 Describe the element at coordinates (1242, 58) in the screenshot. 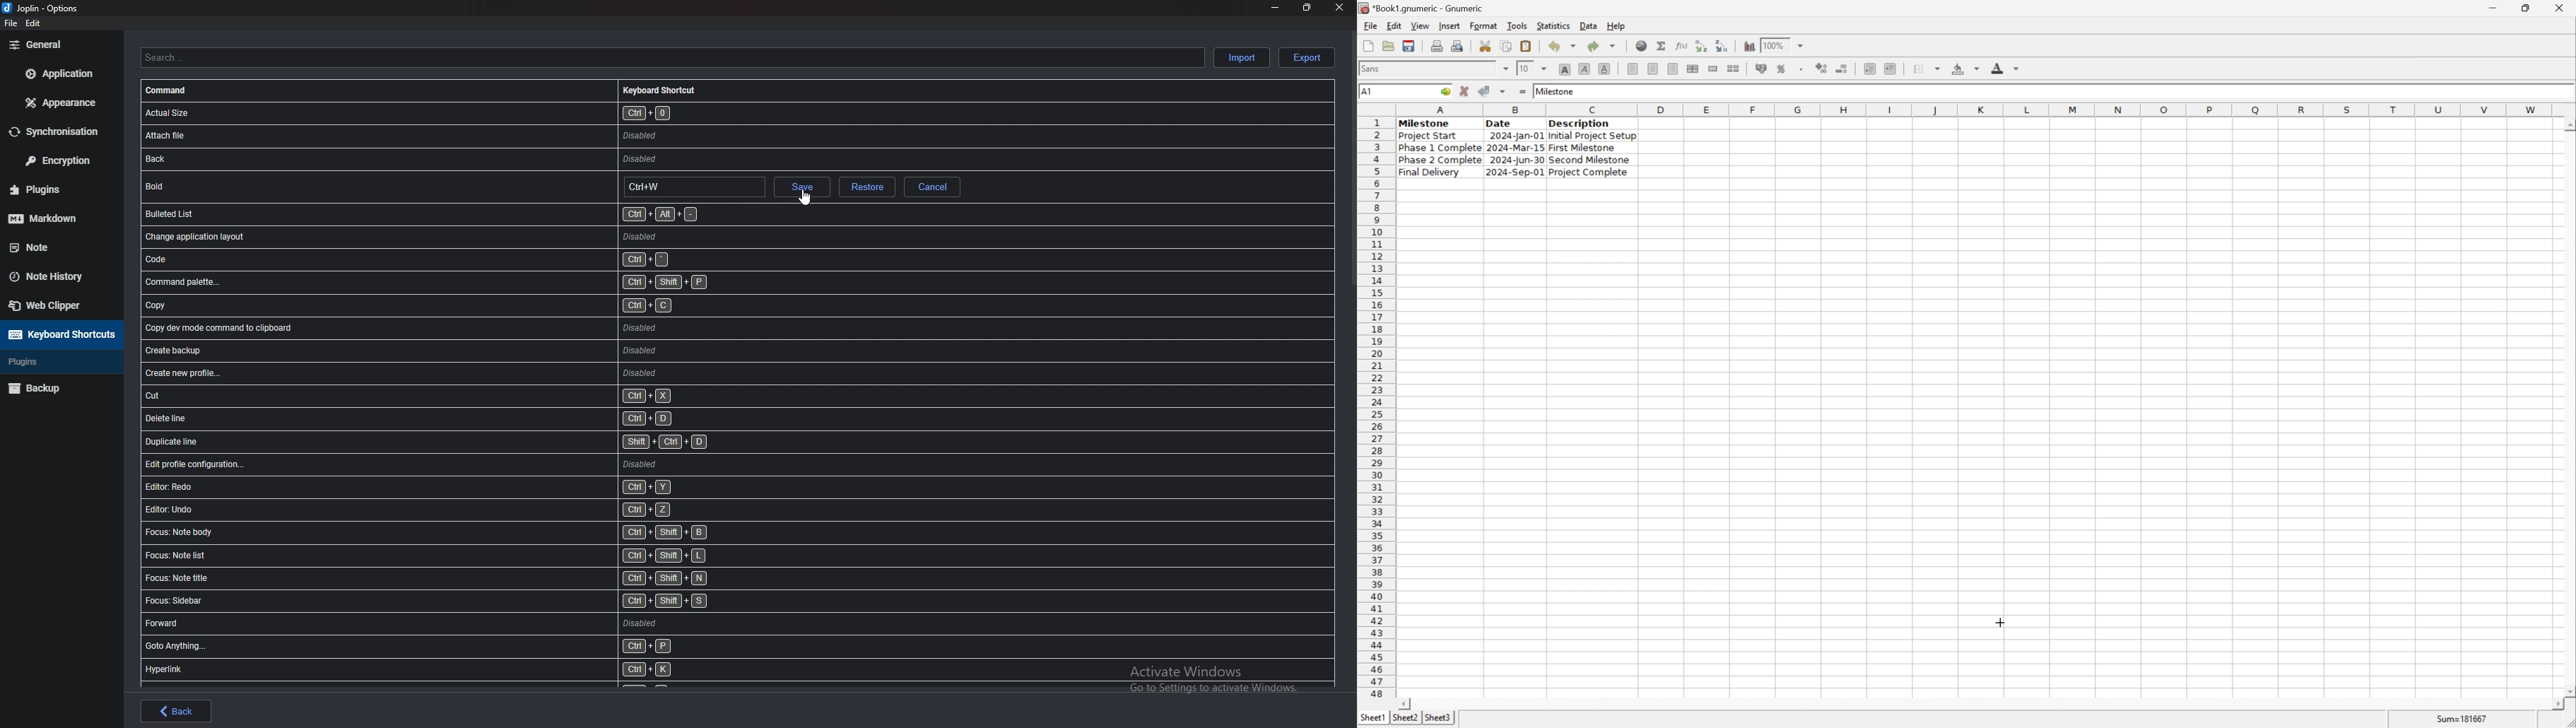

I see `Import` at that location.